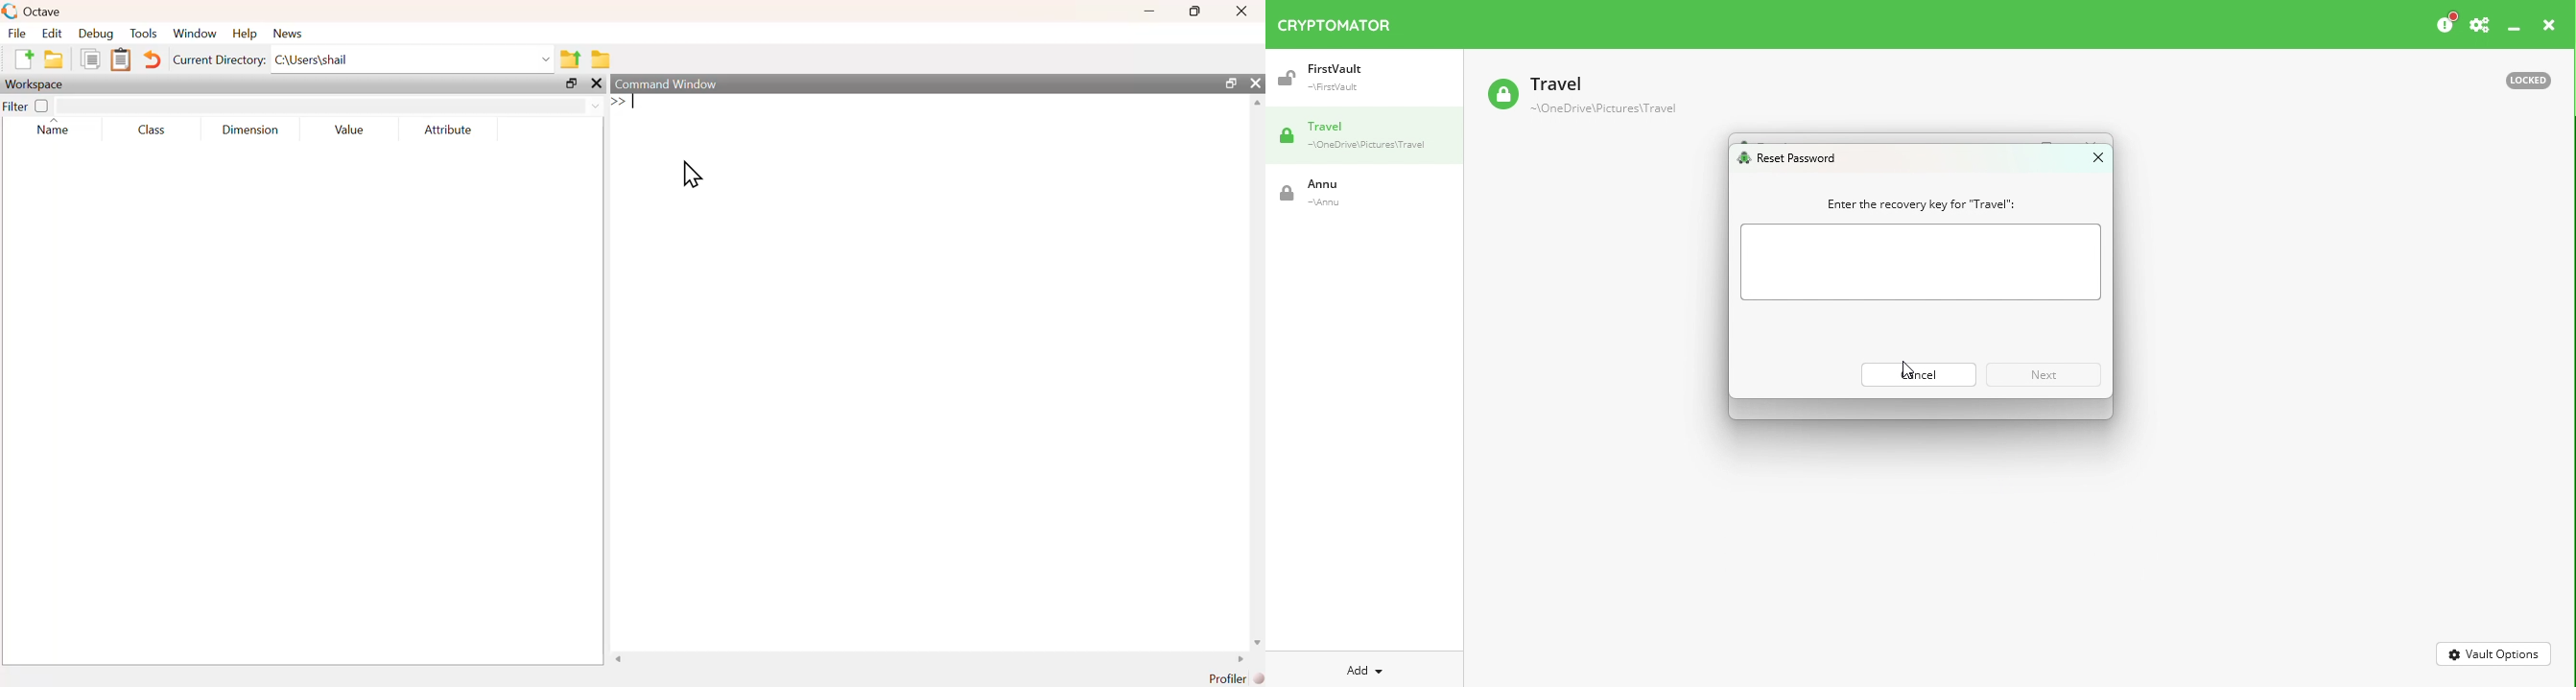  I want to click on Filter, so click(29, 105).